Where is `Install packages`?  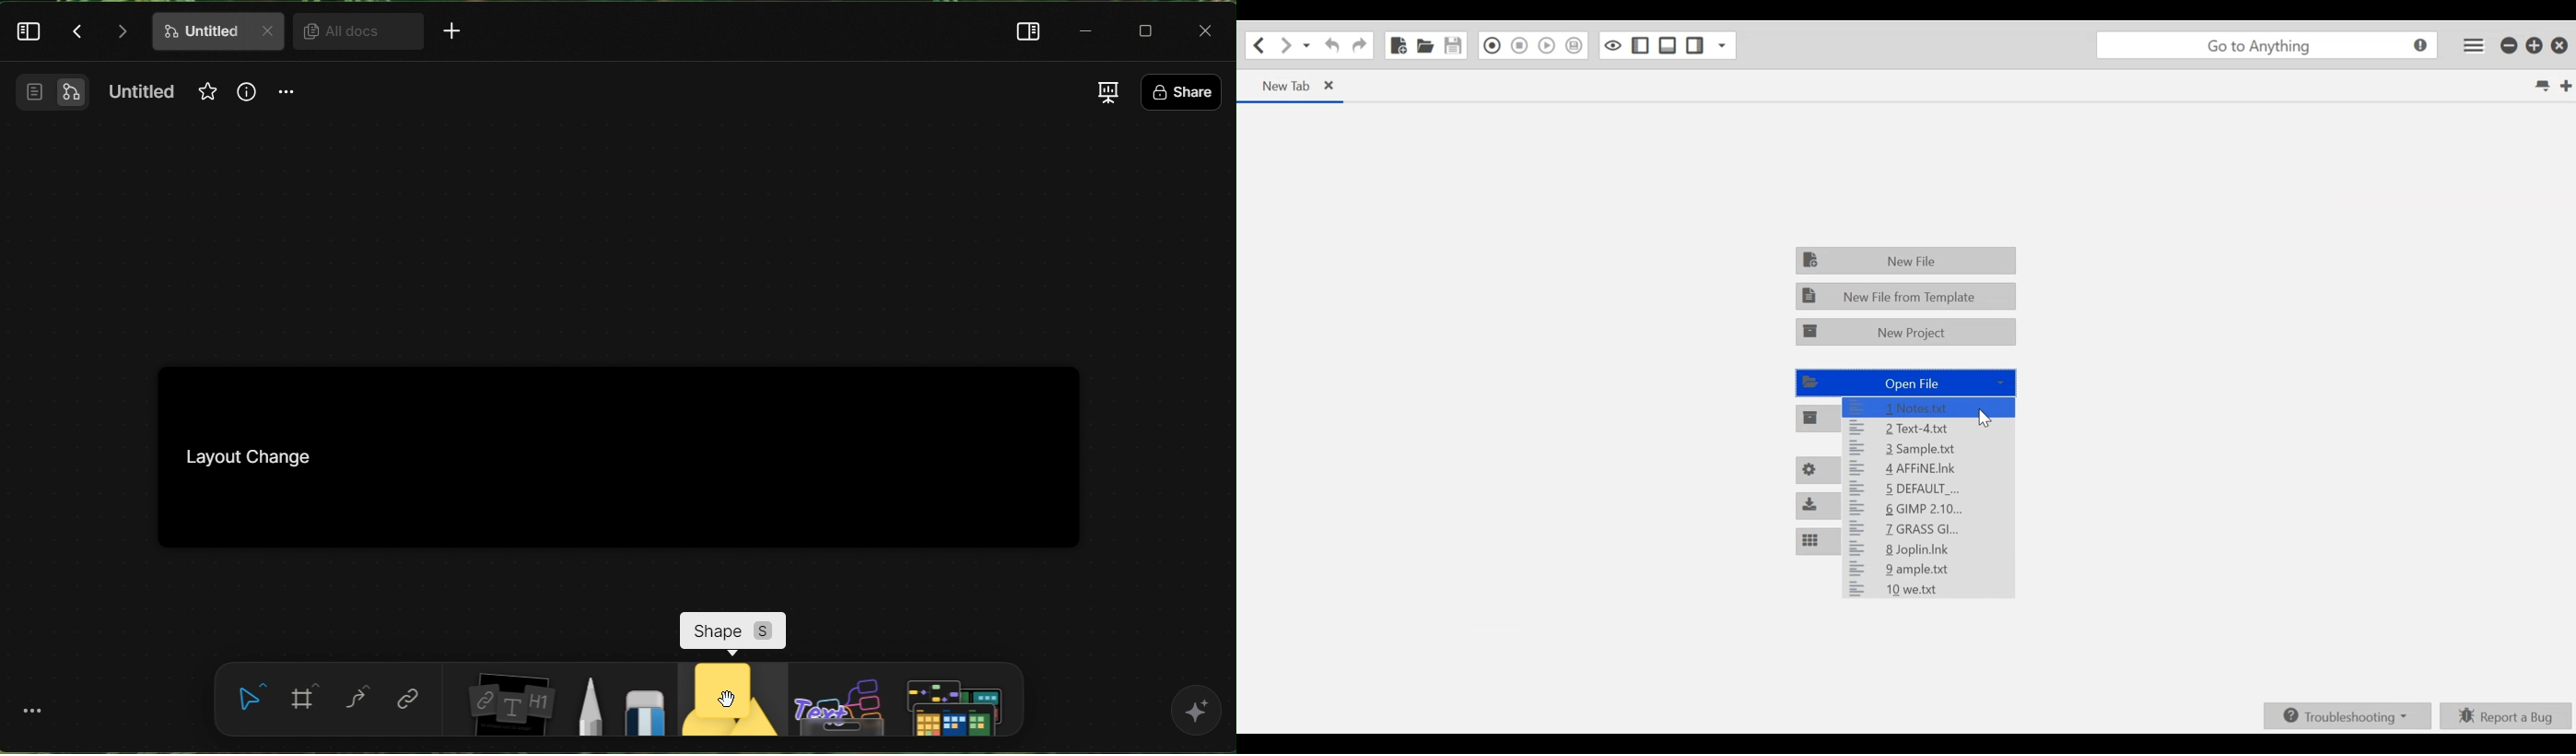
Install packages is located at coordinates (1817, 507).